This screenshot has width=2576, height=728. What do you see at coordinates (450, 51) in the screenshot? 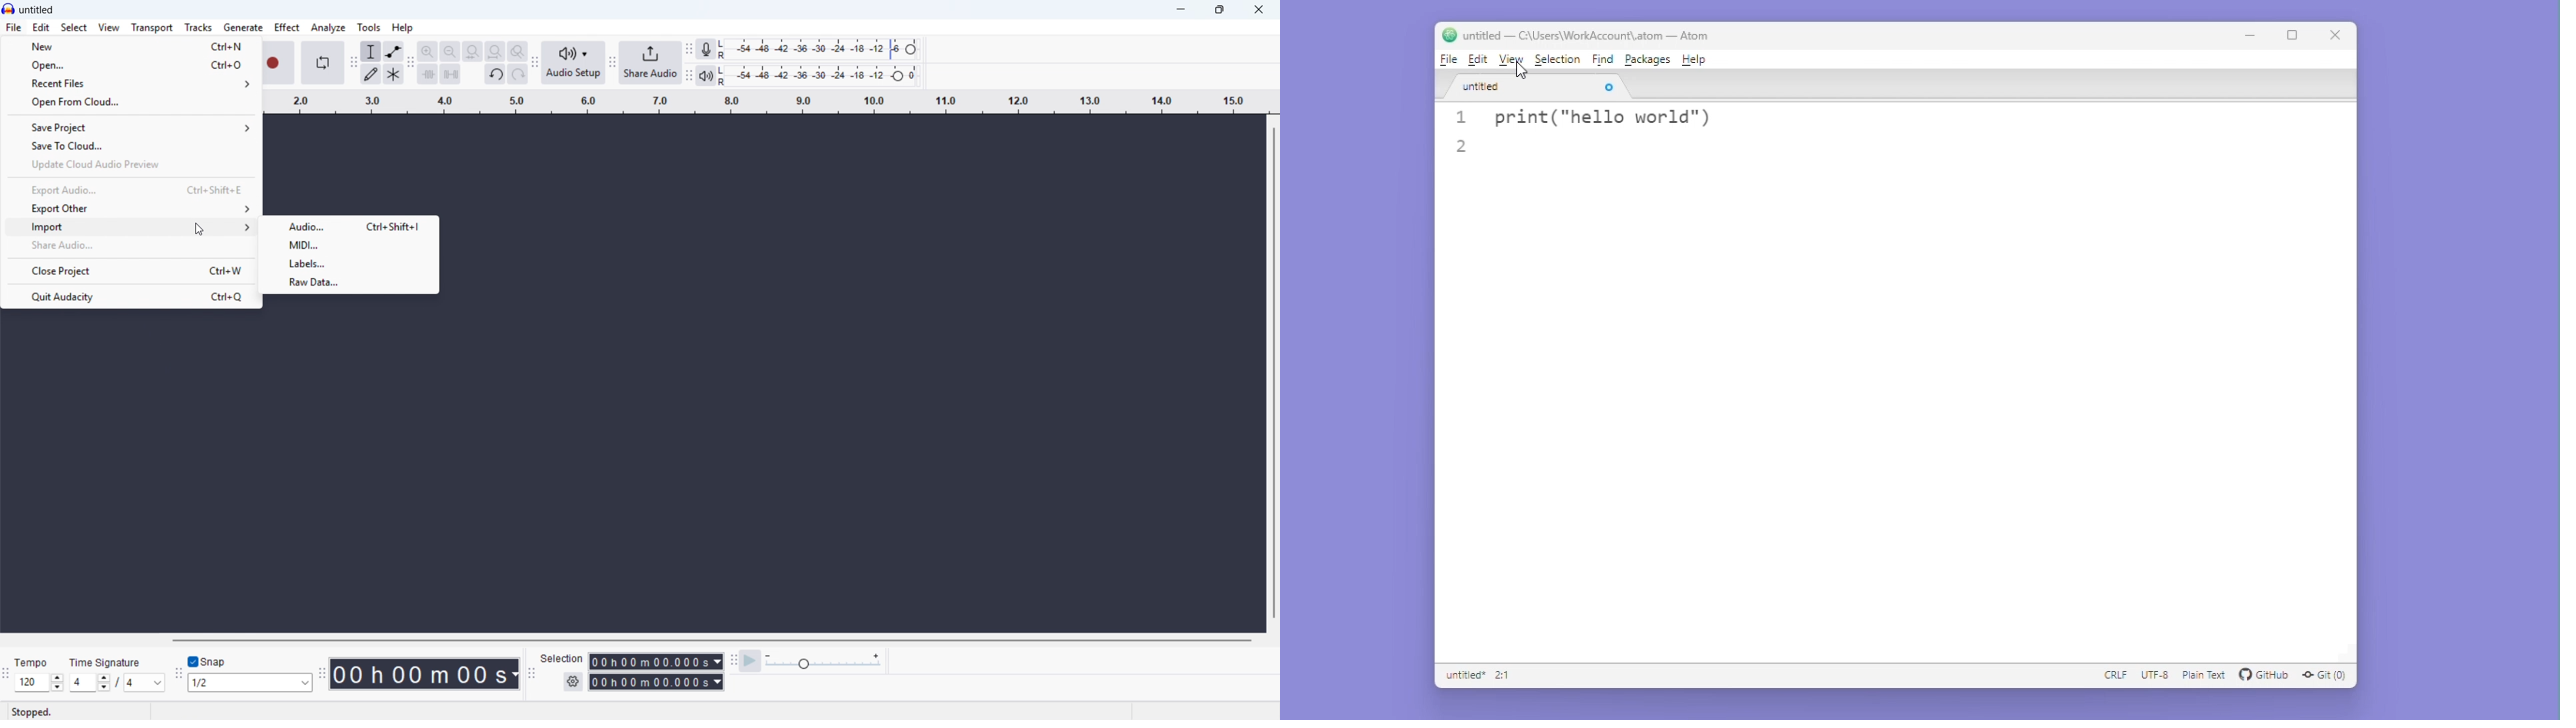
I see `Zoom out ` at bounding box center [450, 51].